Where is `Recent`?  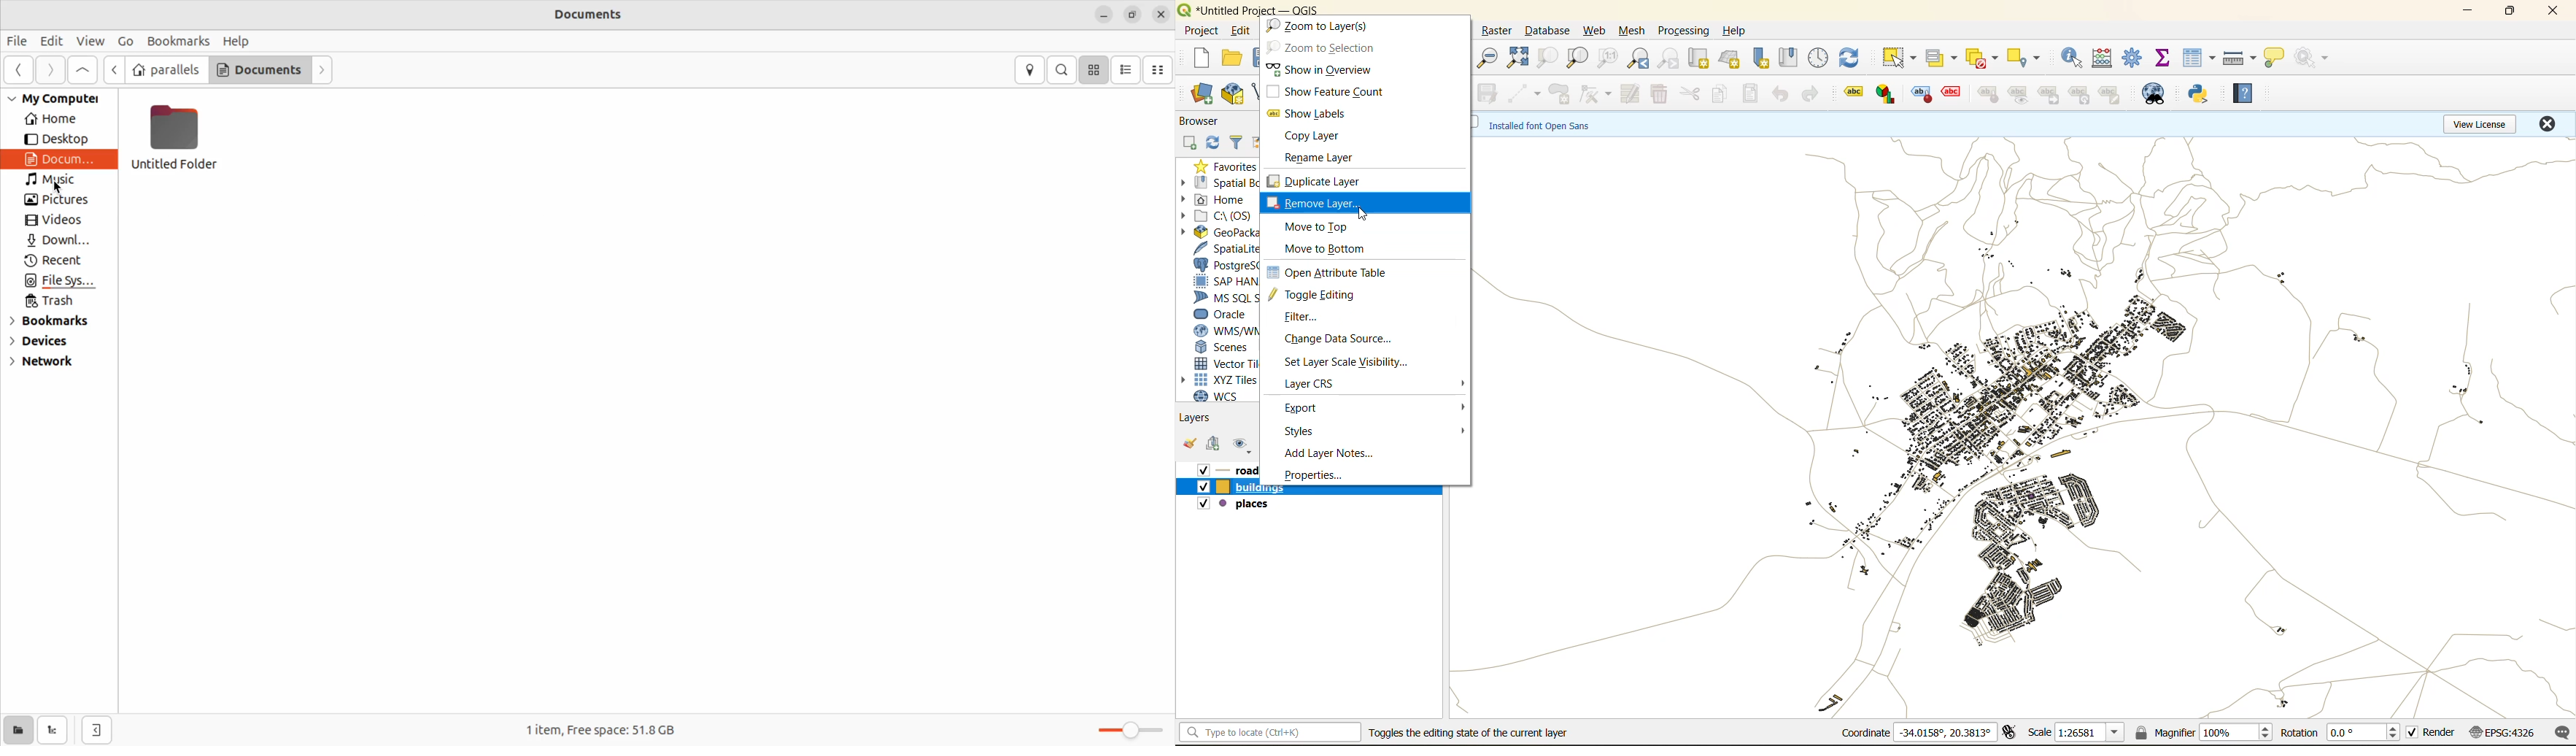 Recent is located at coordinates (60, 261).